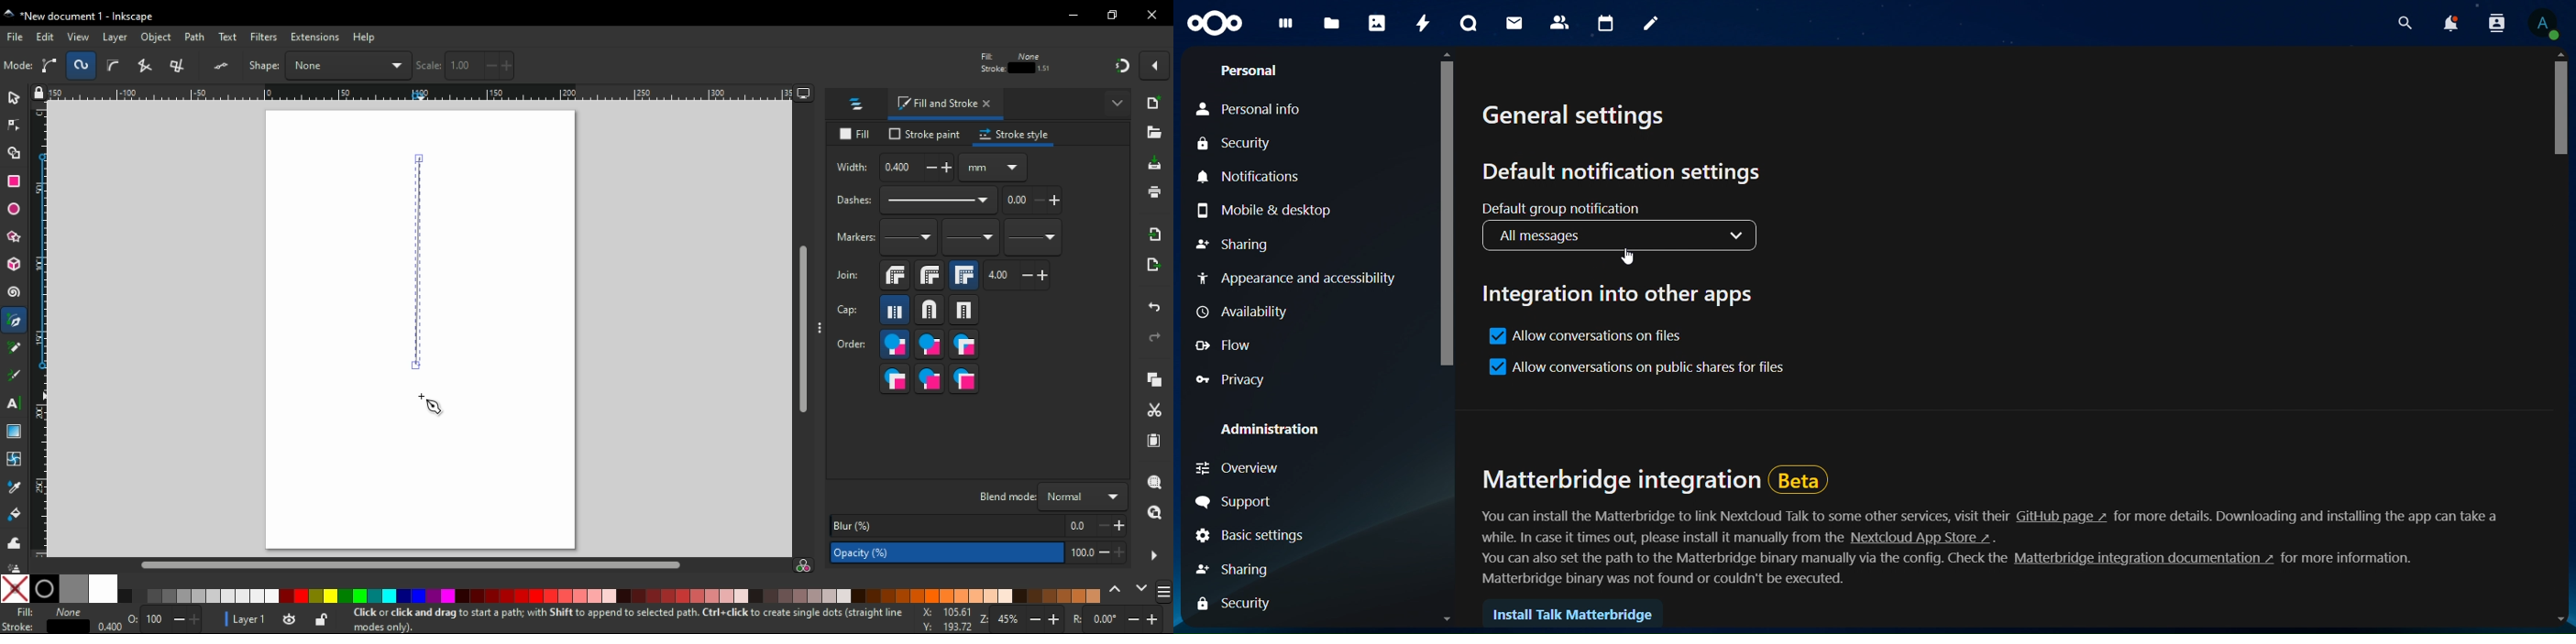 Image resolution: width=2576 pixels, height=644 pixels. What do you see at coordinates (1154, 380) in the screenshot?
I see `copy` at bounding box center [1154, 380].